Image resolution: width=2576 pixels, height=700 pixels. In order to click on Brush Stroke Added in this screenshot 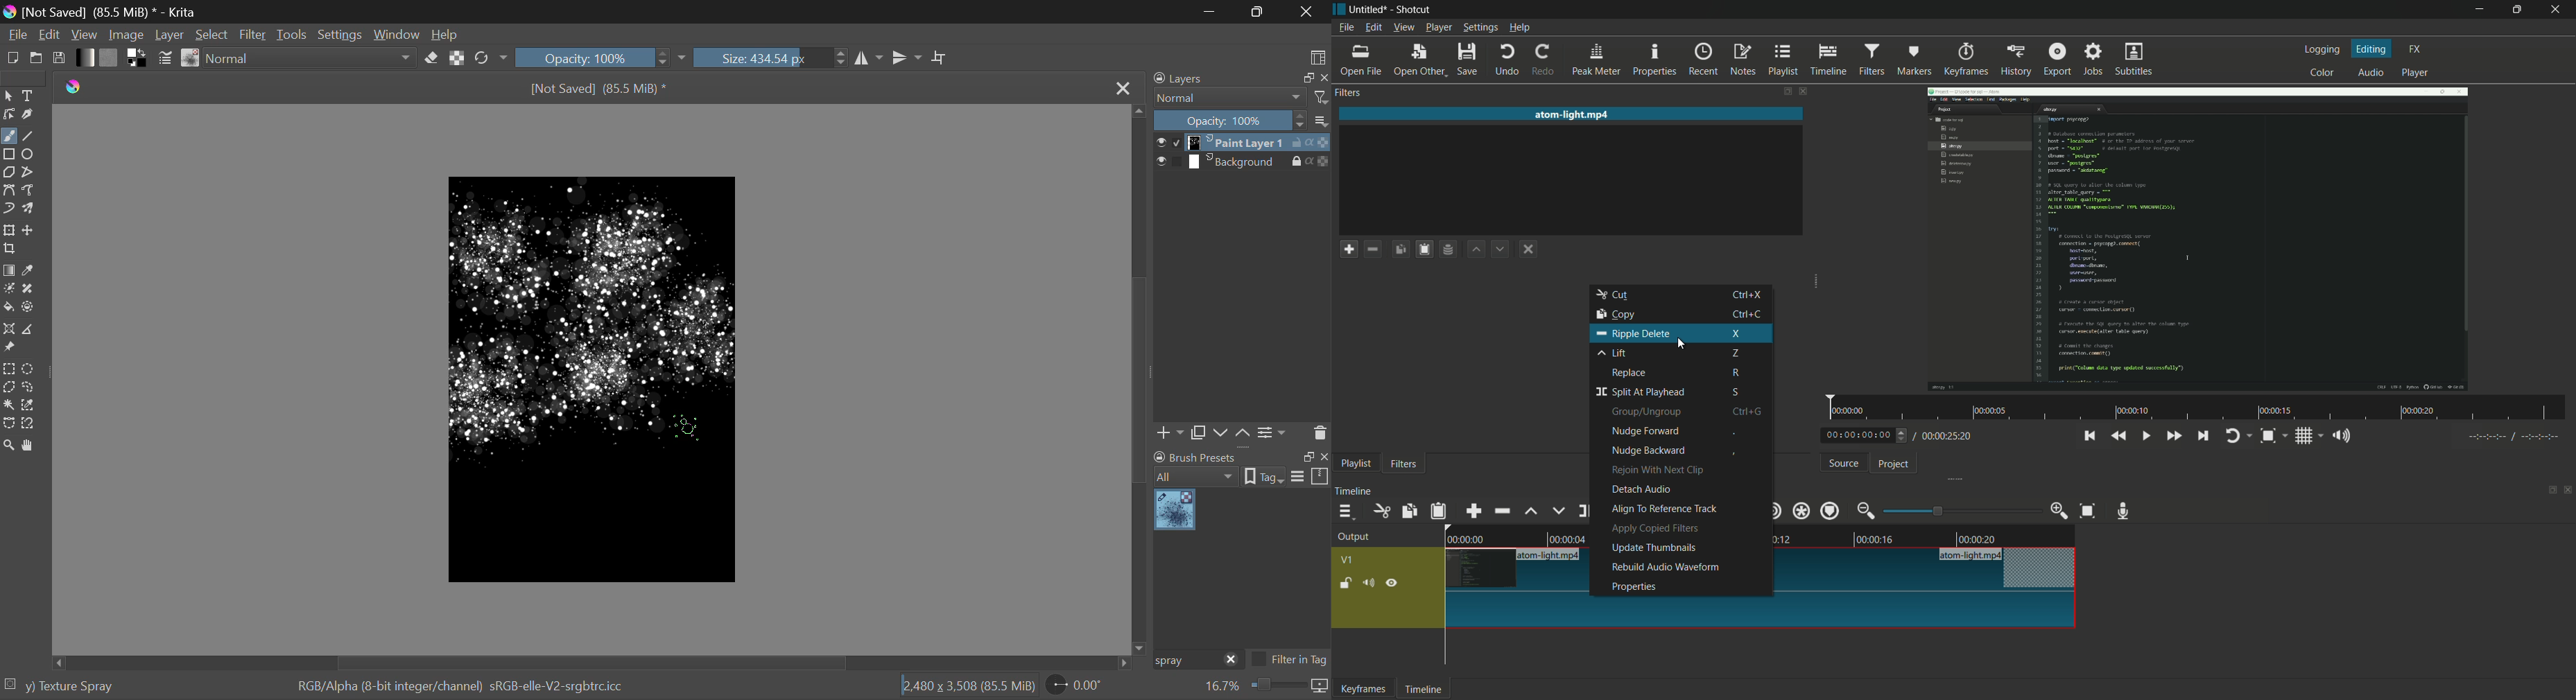, I will do `click(499, 389)`.